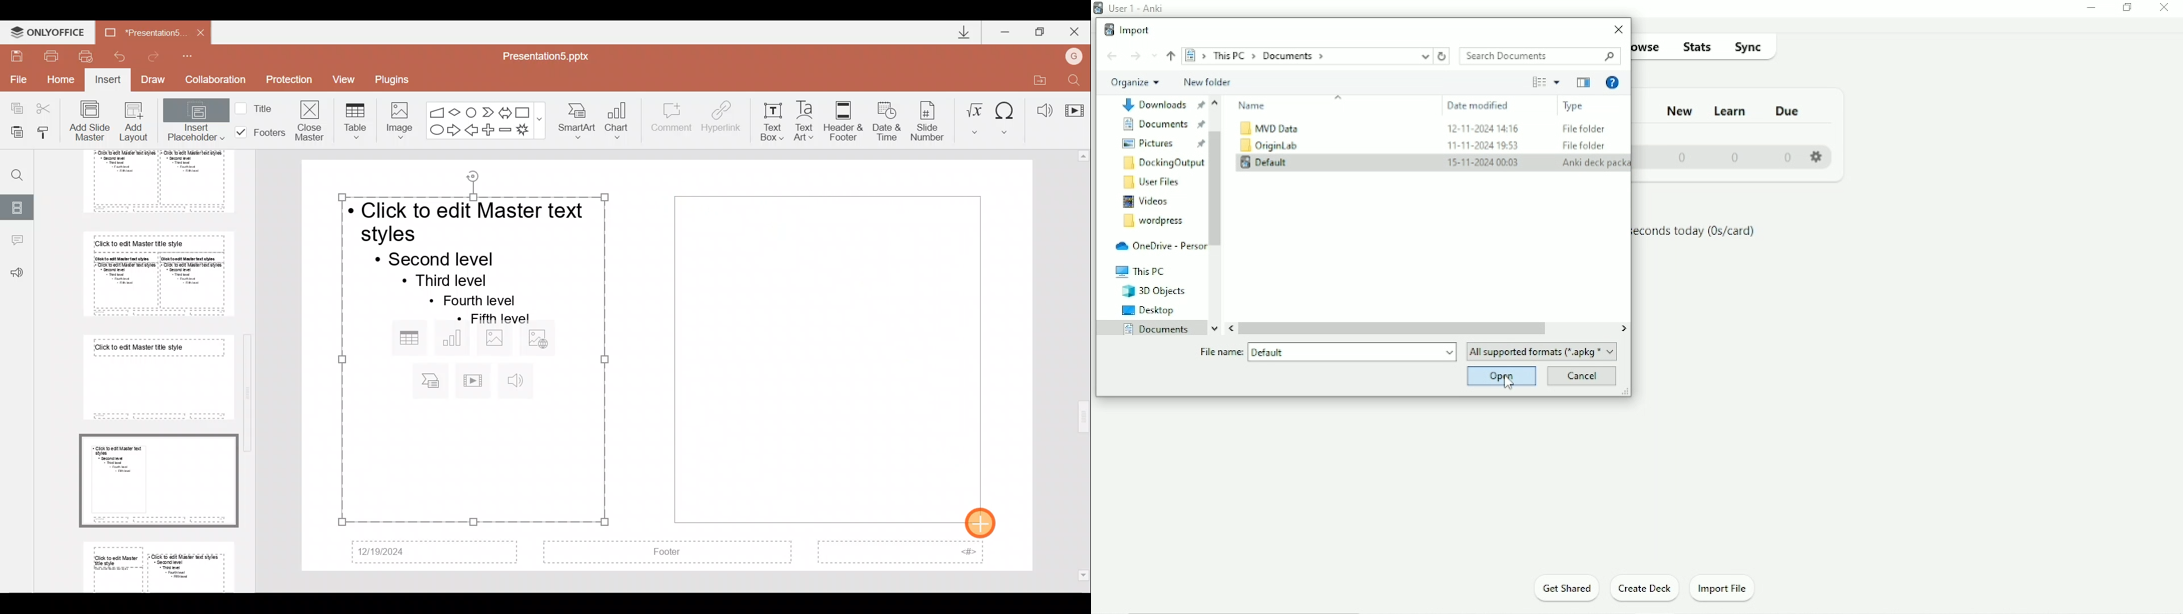 This screenshot has width=2184, height=616. What do you see at coordinates (1444, 52) in the screenshot?
I see `Refresh "Documents"` at bounding box center [1444, 52].